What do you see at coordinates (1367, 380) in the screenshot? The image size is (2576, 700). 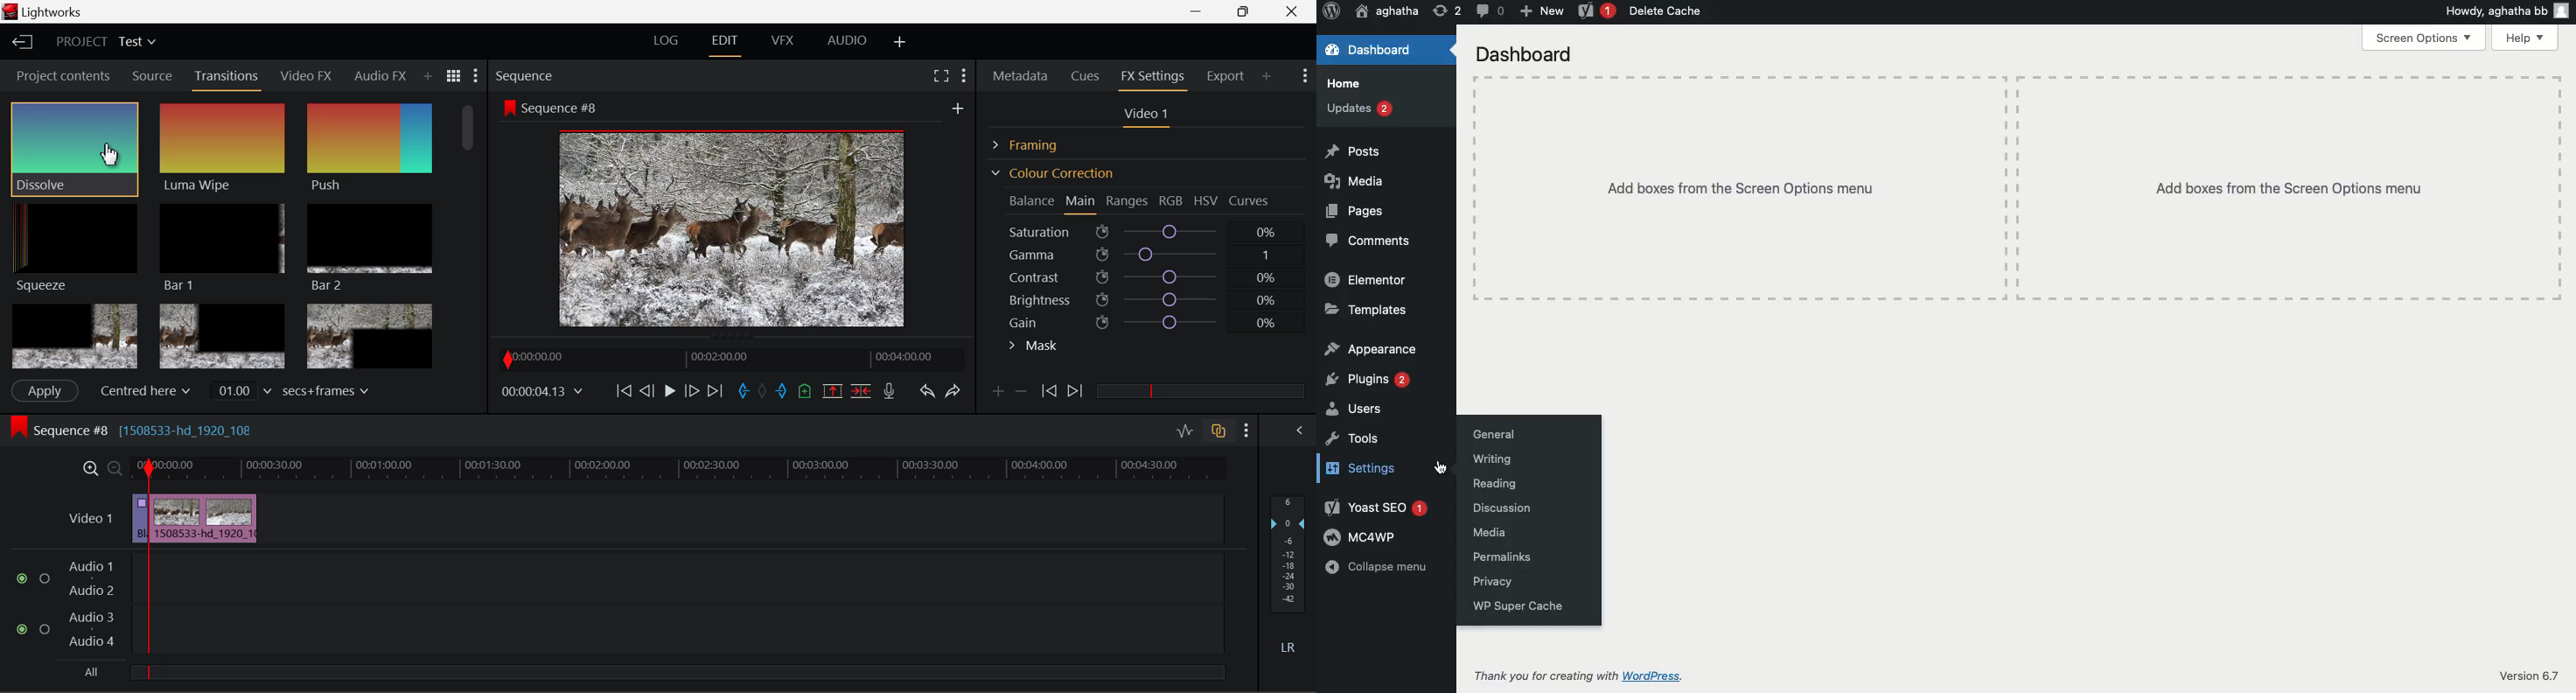 I see `Plugins` at bounding box center [1367, 380].